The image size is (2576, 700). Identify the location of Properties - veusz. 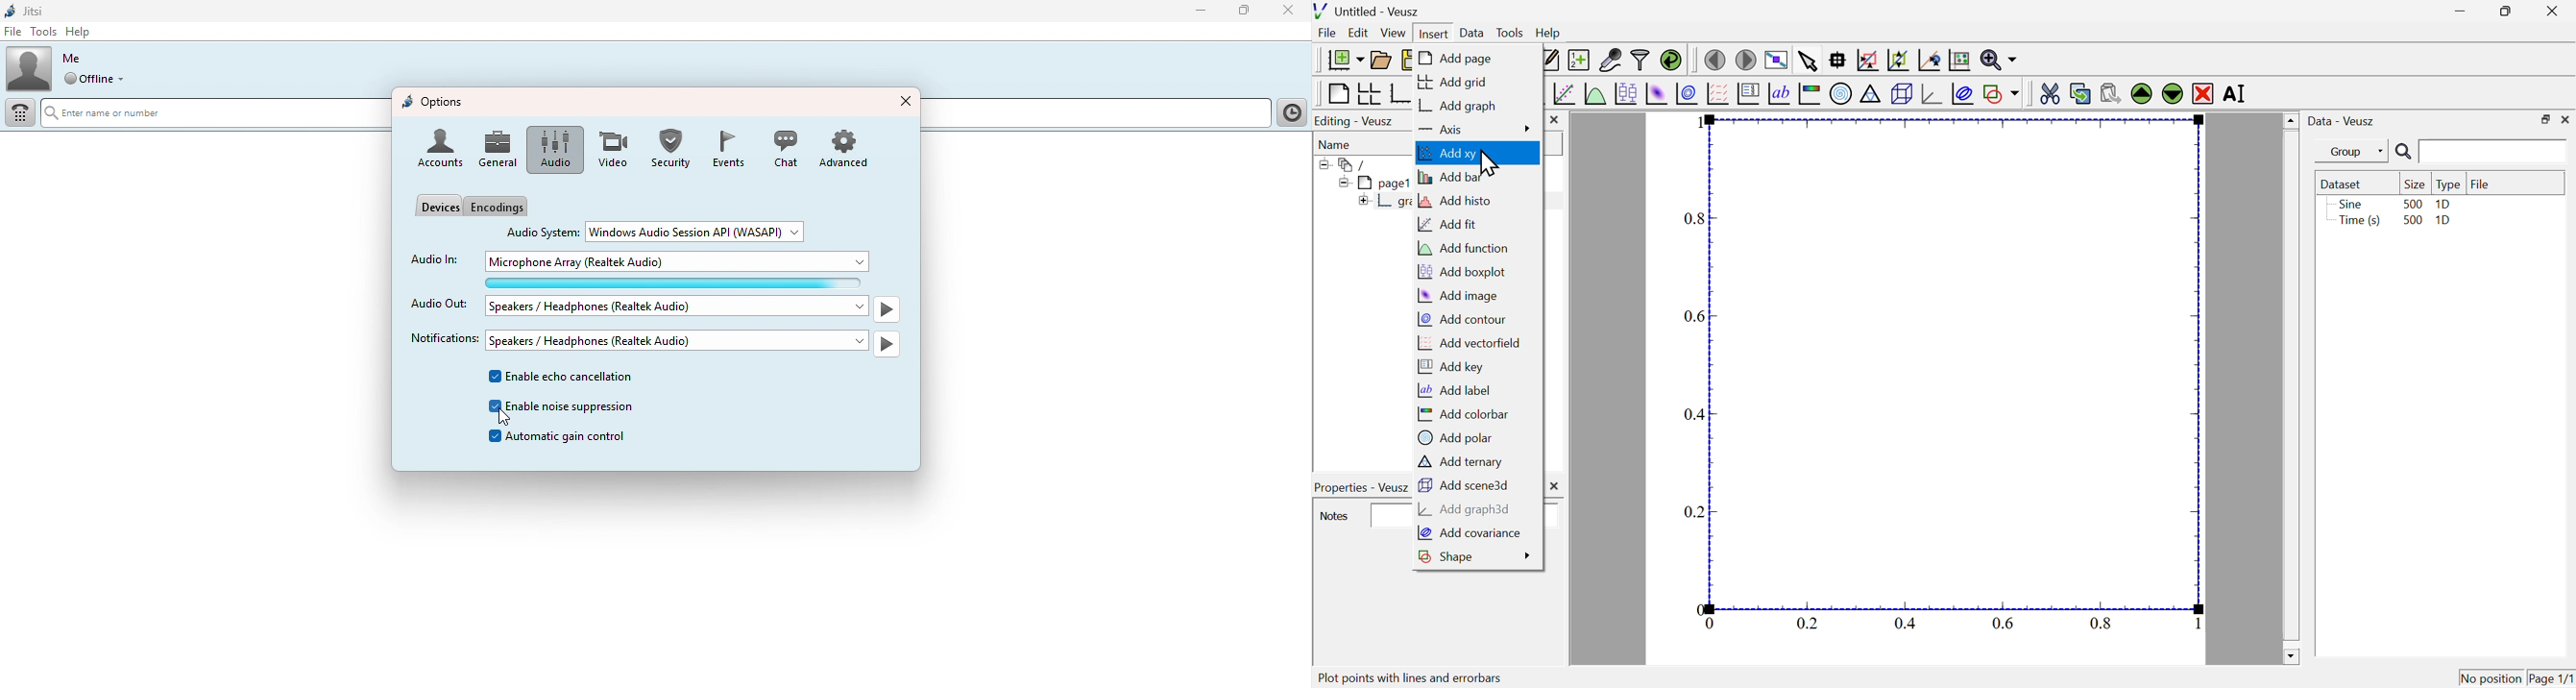
(1361, 488).